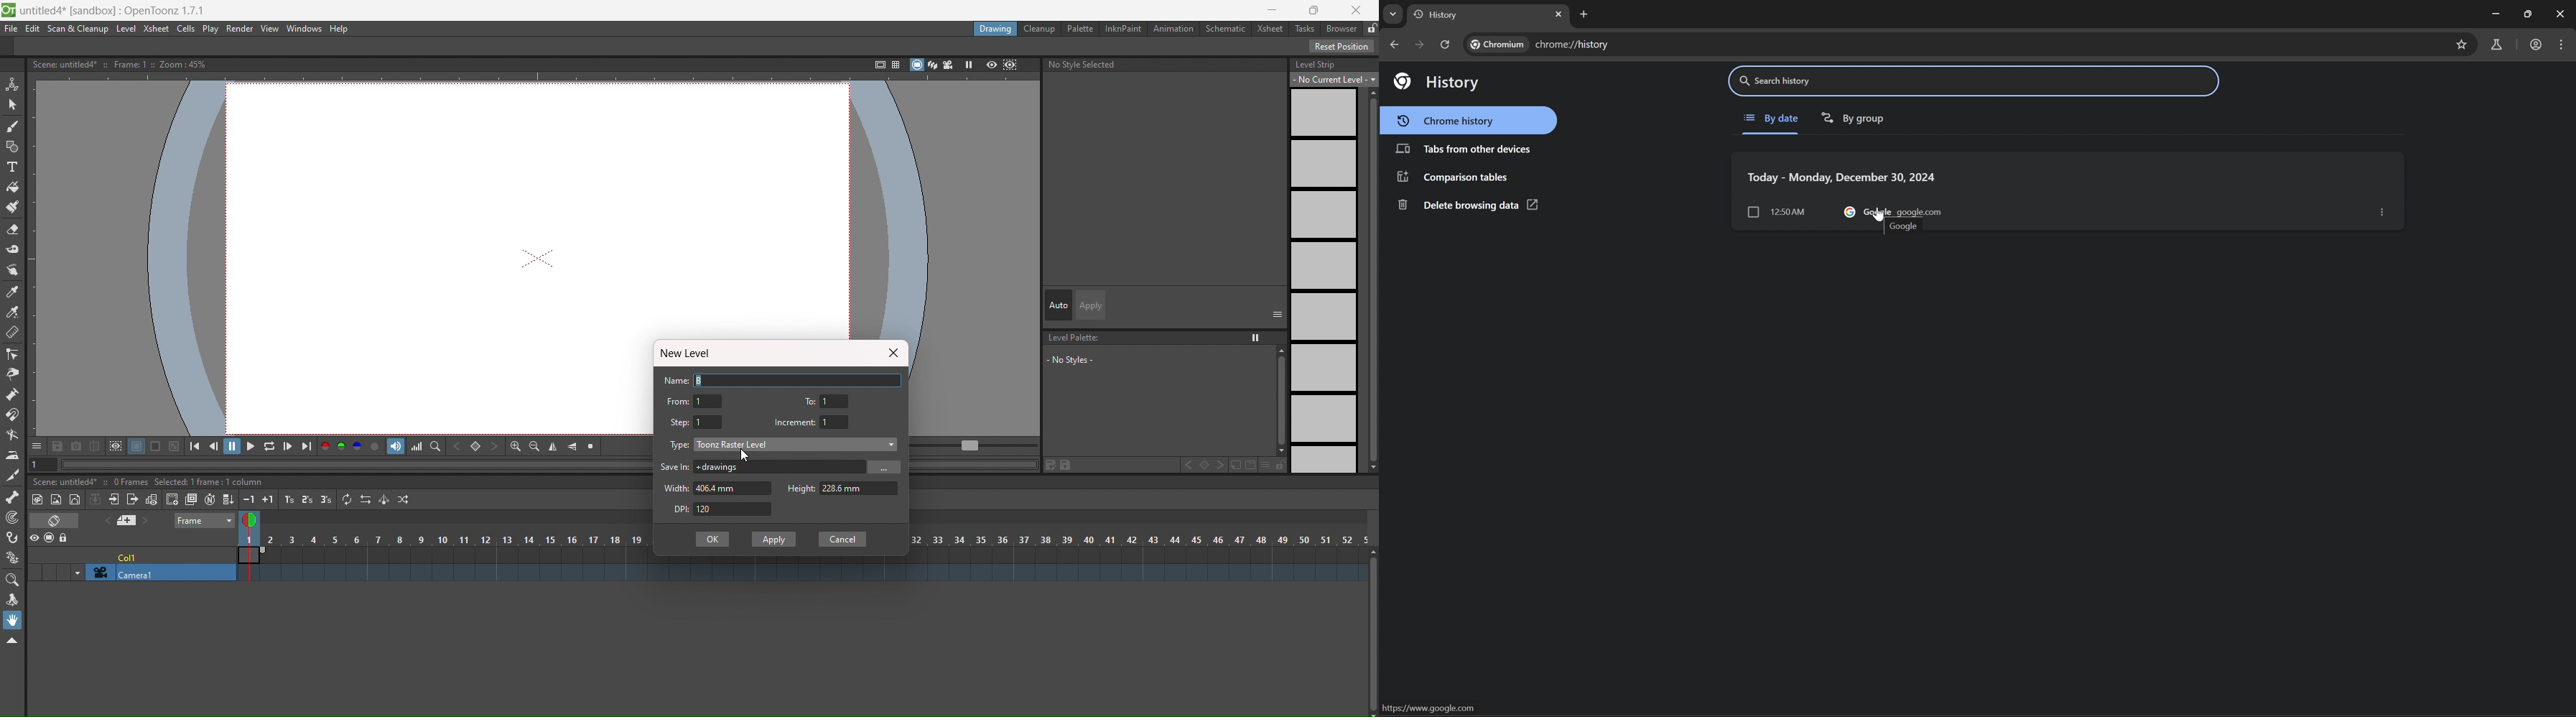 The height and width of the screenshot is (728, 2576). What do you see at coordinates (1316, 10) in the screenshot?
I see `Maximise` at bounding box center [1316, 10].